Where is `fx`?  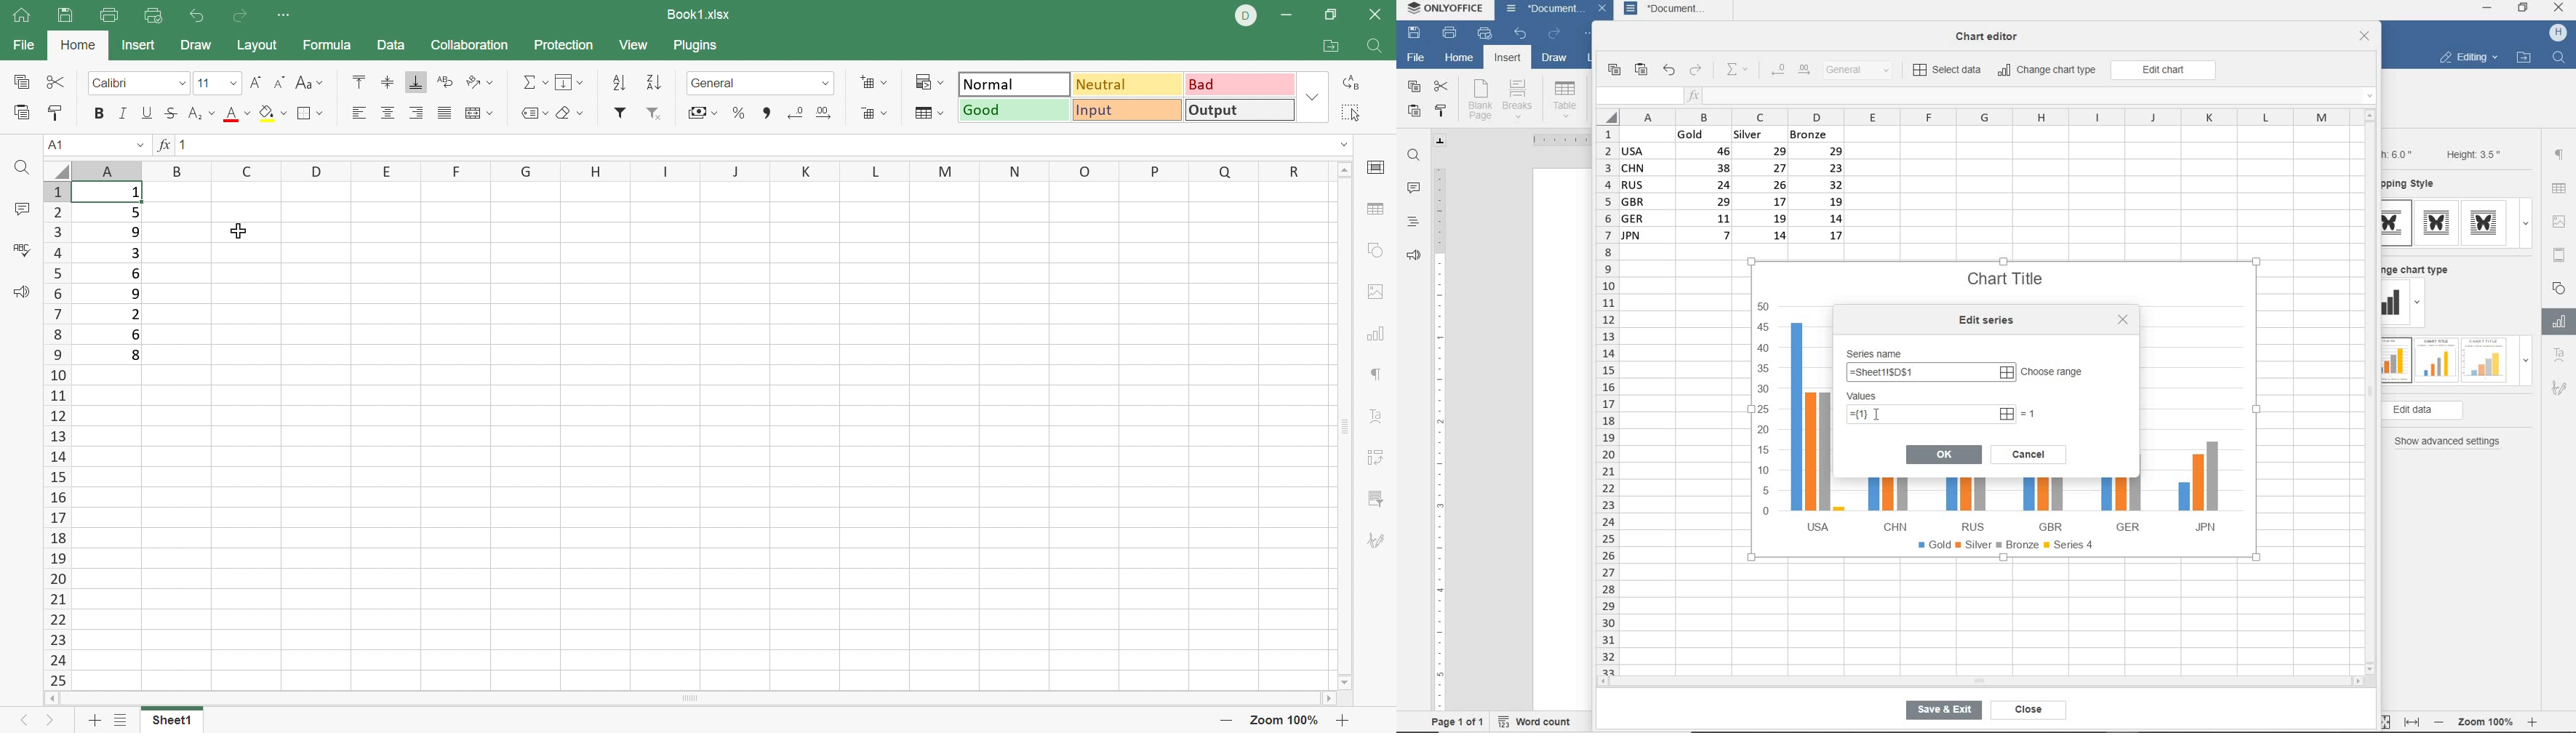 fx is located at coordinates (163, 144).